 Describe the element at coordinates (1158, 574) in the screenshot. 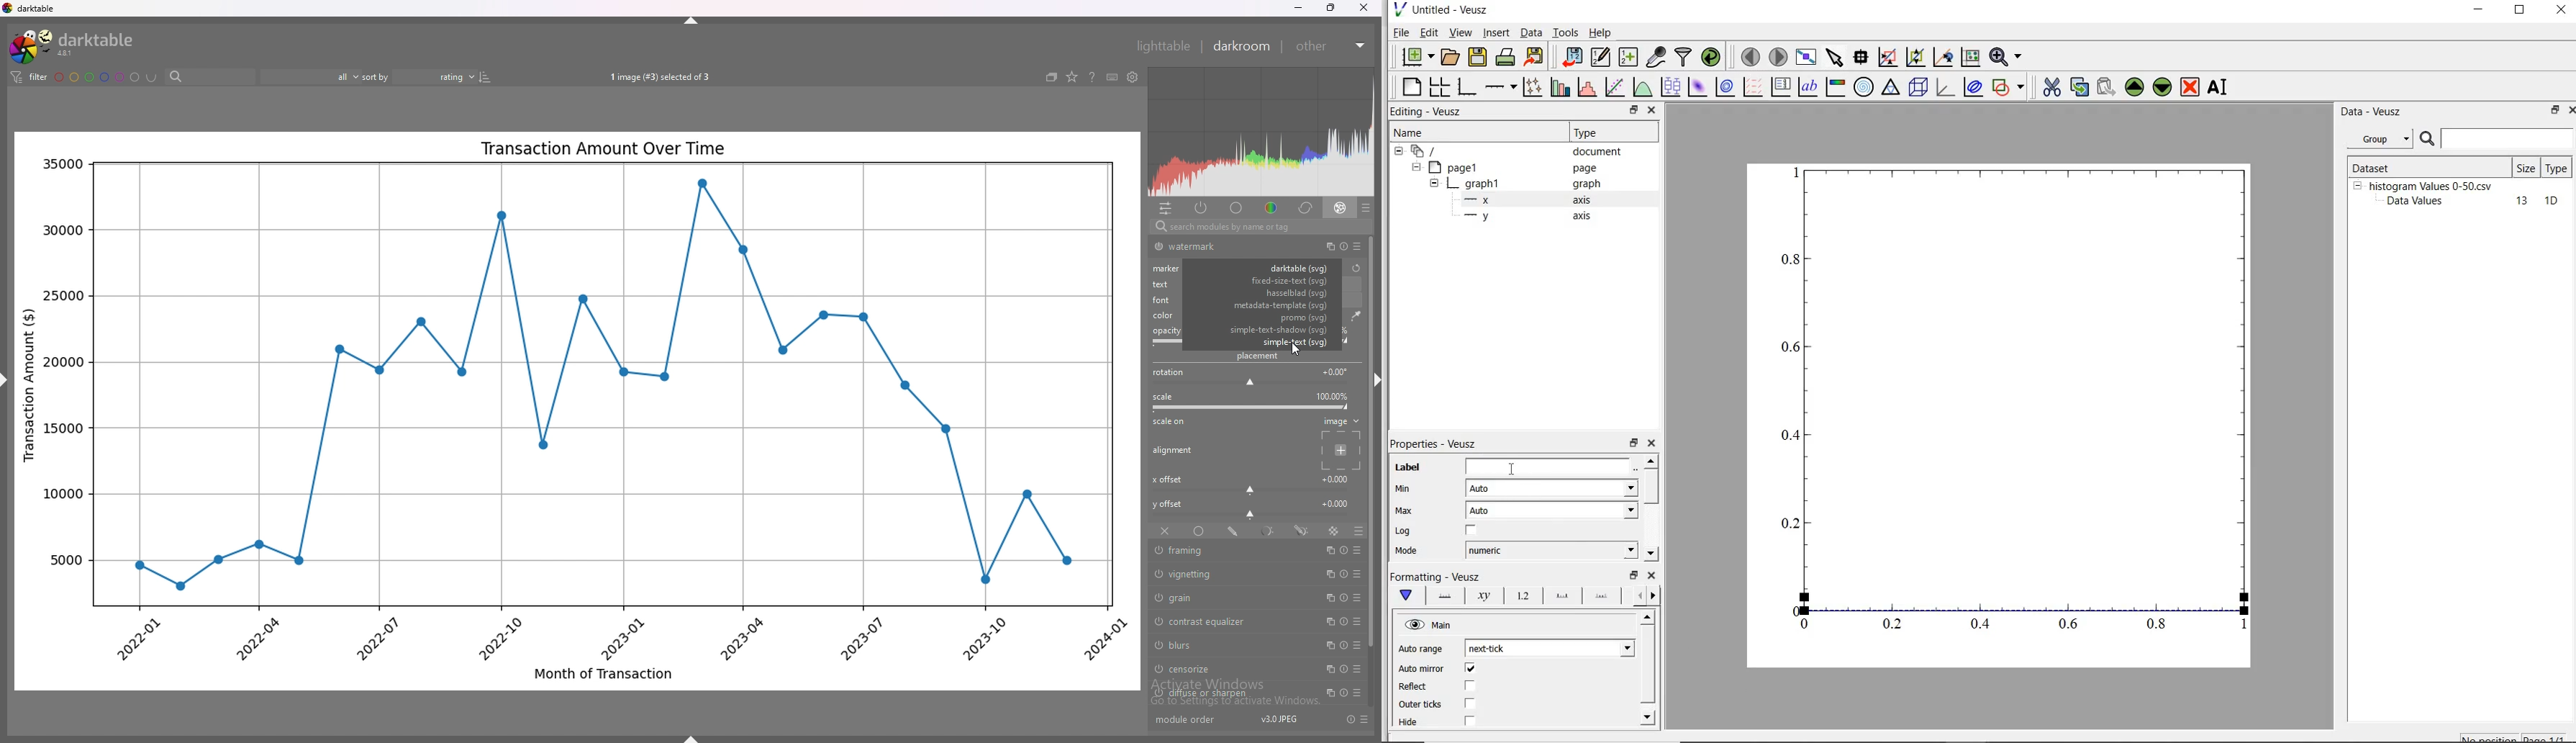

I see `switch off` at that location.